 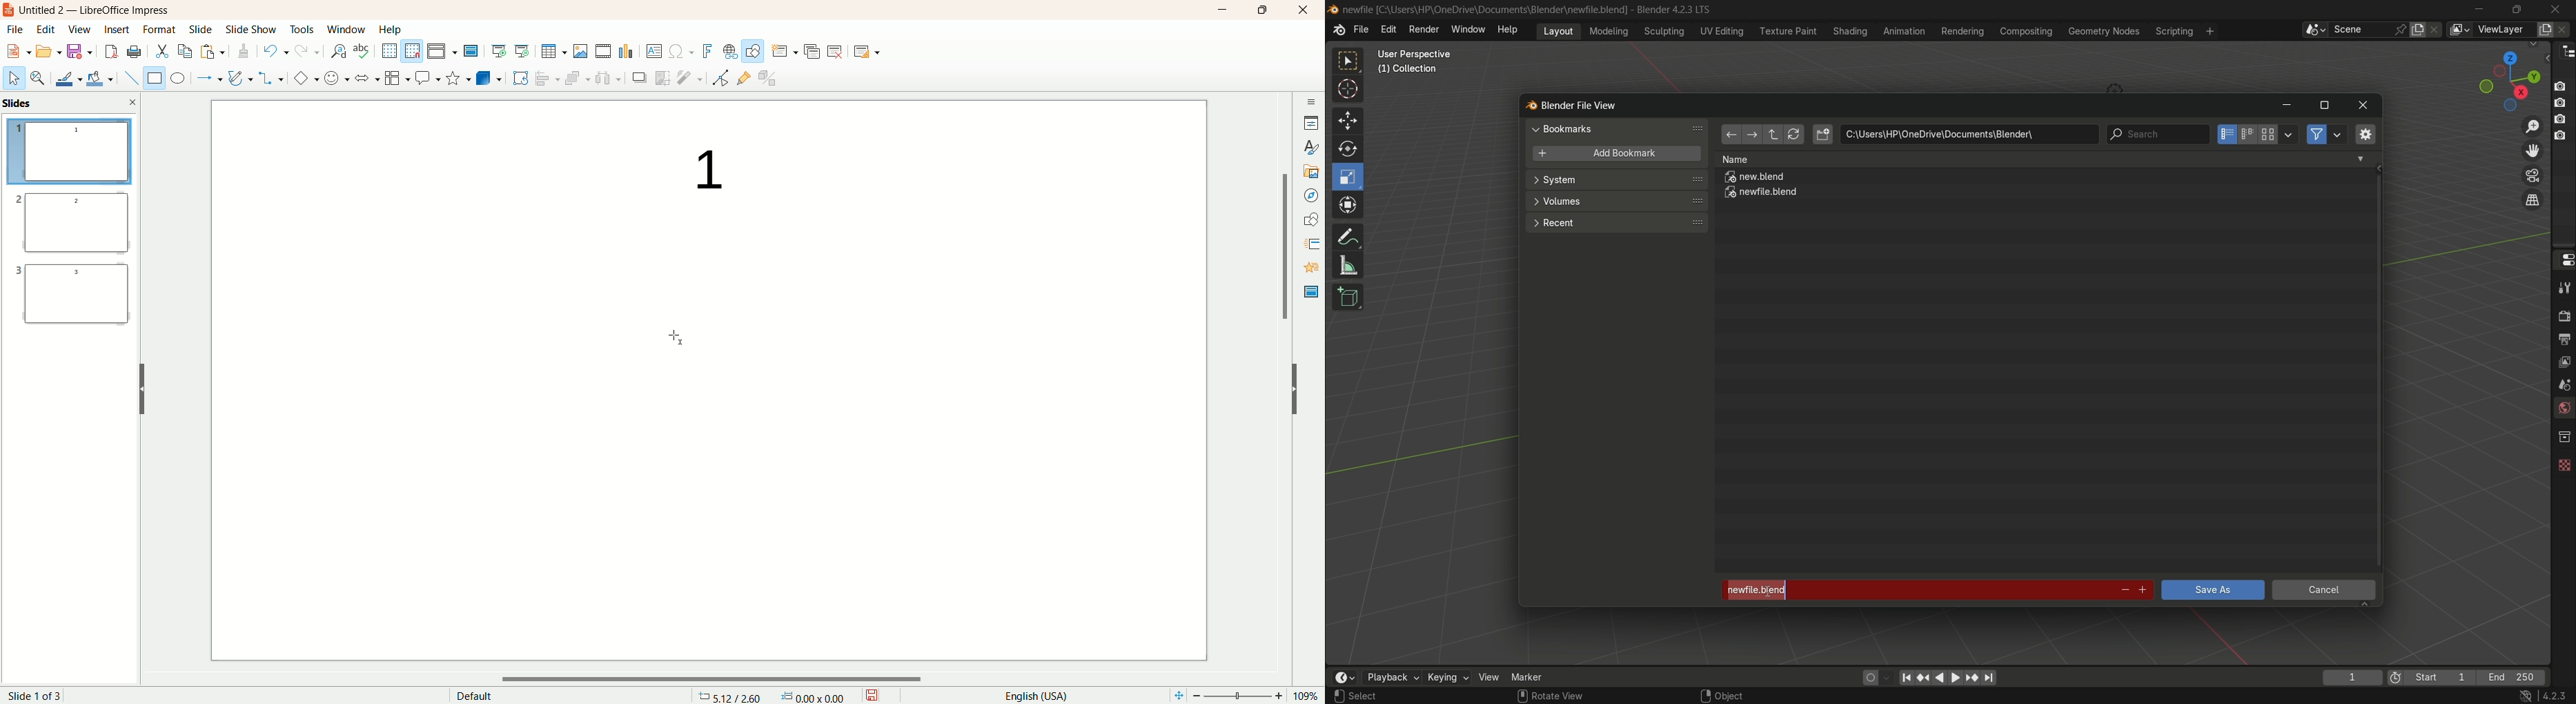 I want to click on crop image, so click(x=663, y=77).